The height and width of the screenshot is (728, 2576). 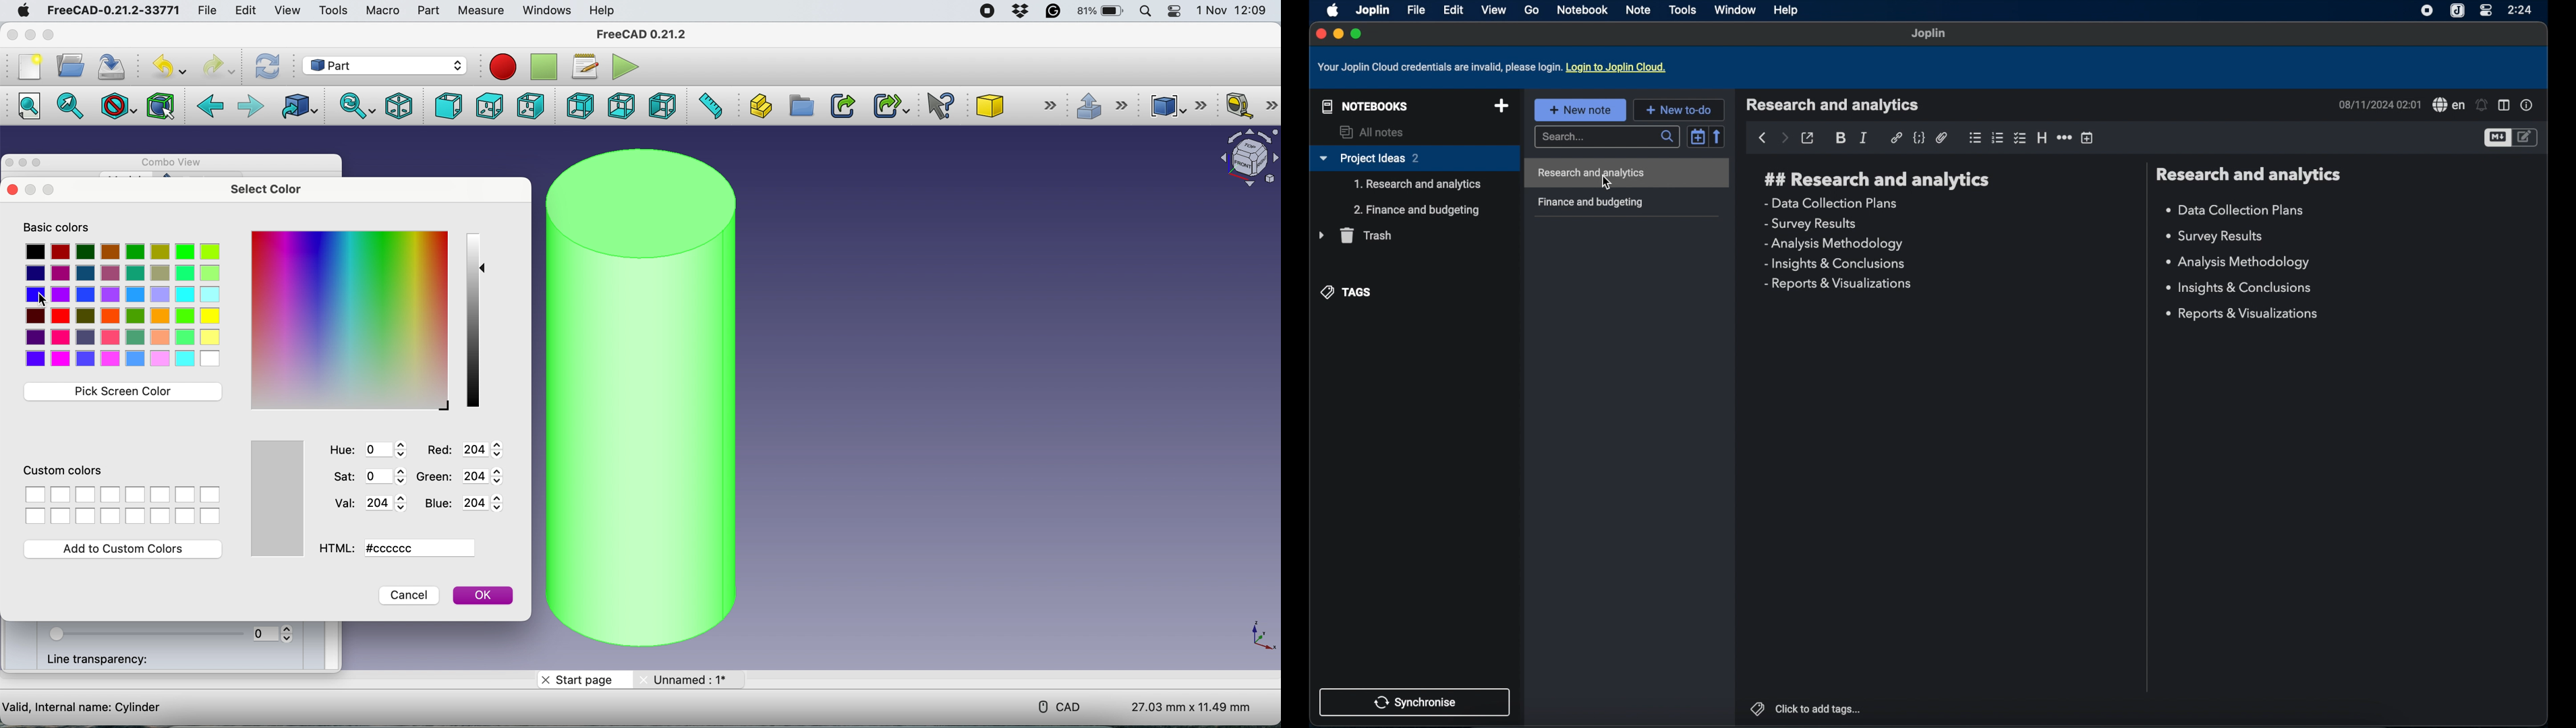 What do you see at coordinates (1415, 702) in the screenshot?
I see `synchronise` at bounding box center [1415, 702].